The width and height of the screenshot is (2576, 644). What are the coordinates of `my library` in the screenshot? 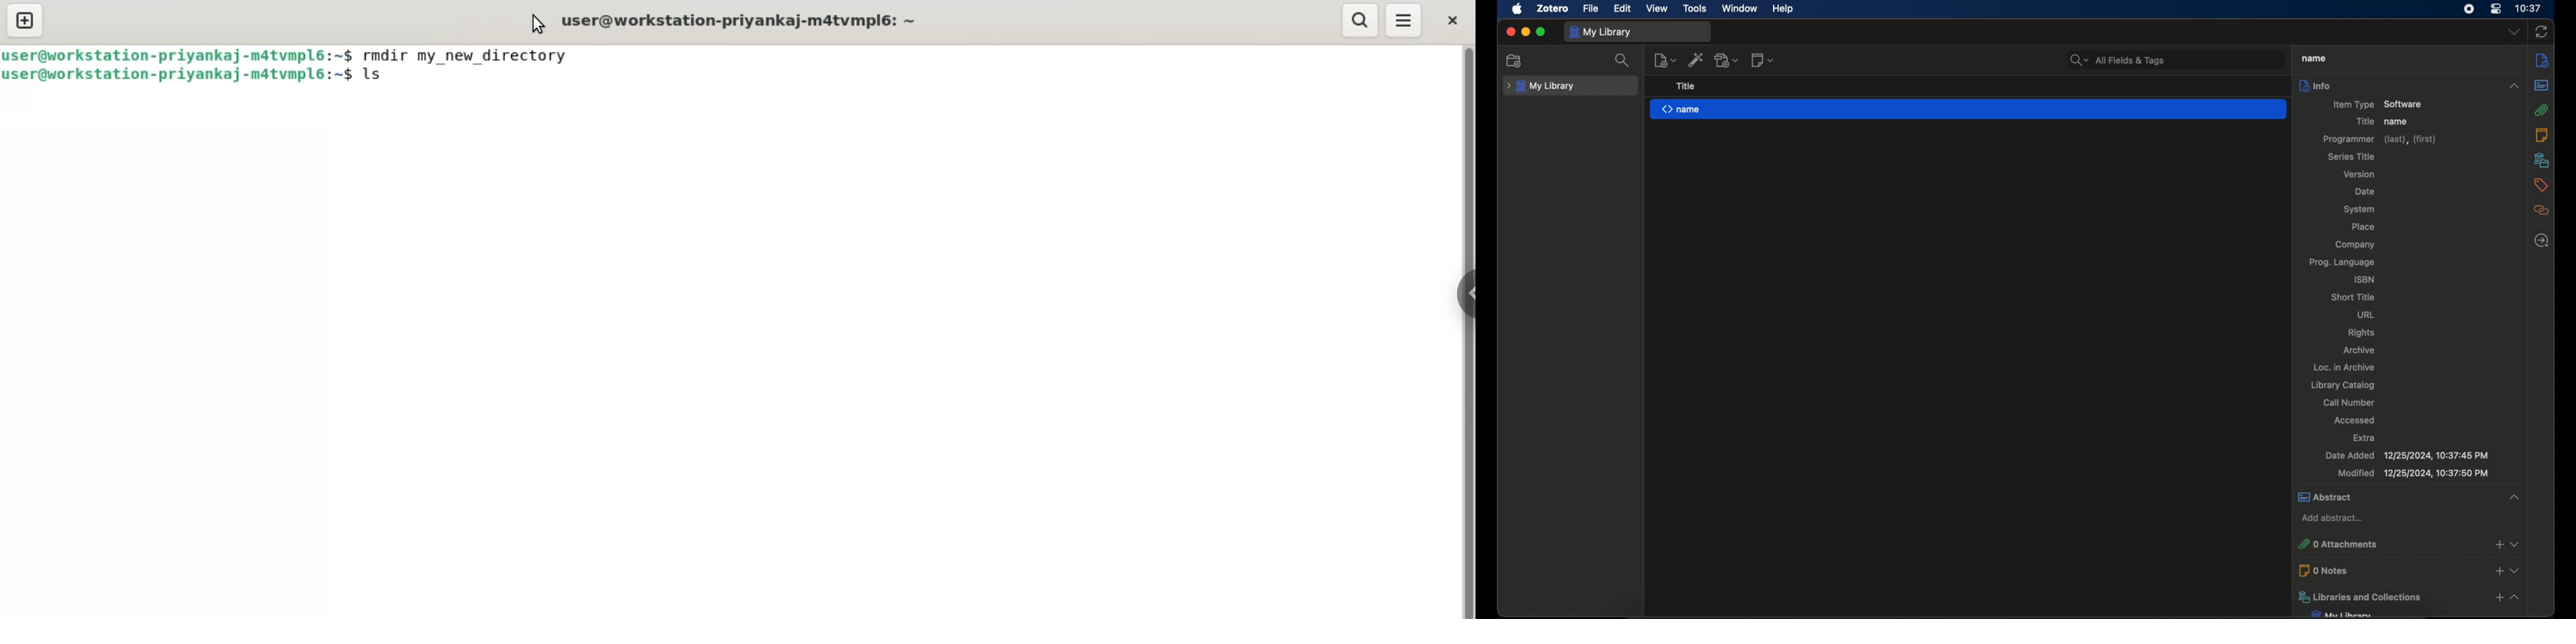 It's located at (1602, 33).